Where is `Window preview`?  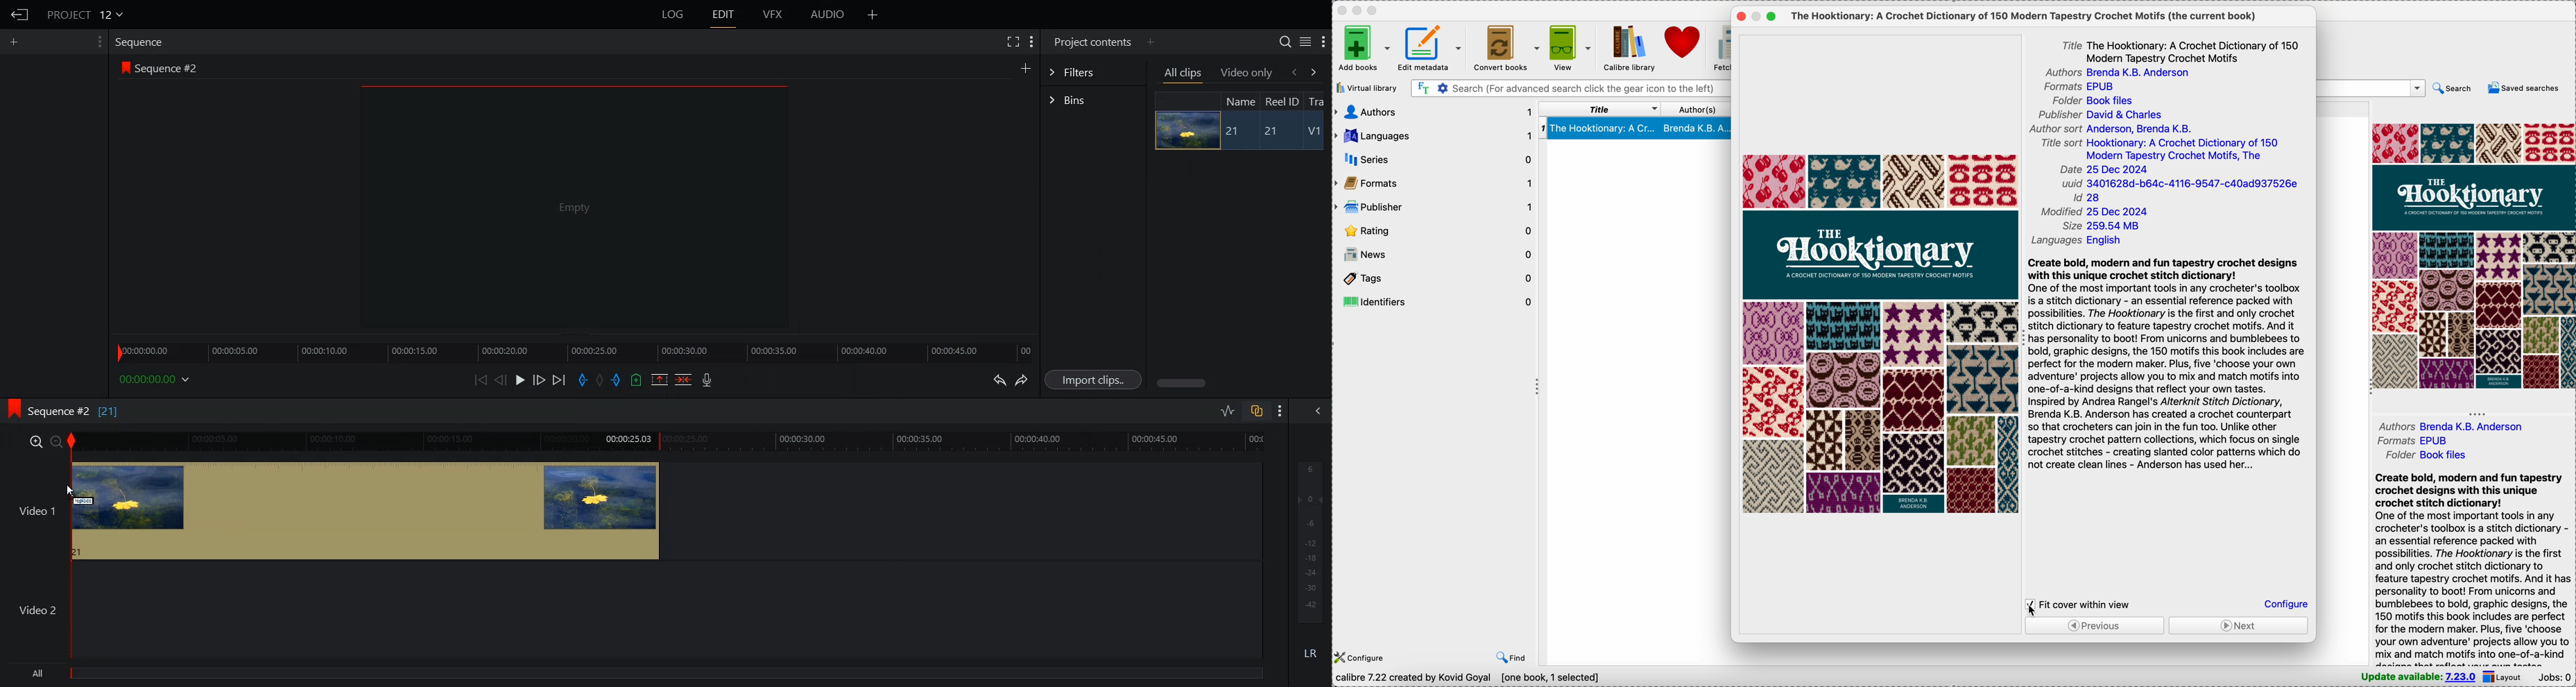 Window preview is located at coordinates (570, 205).